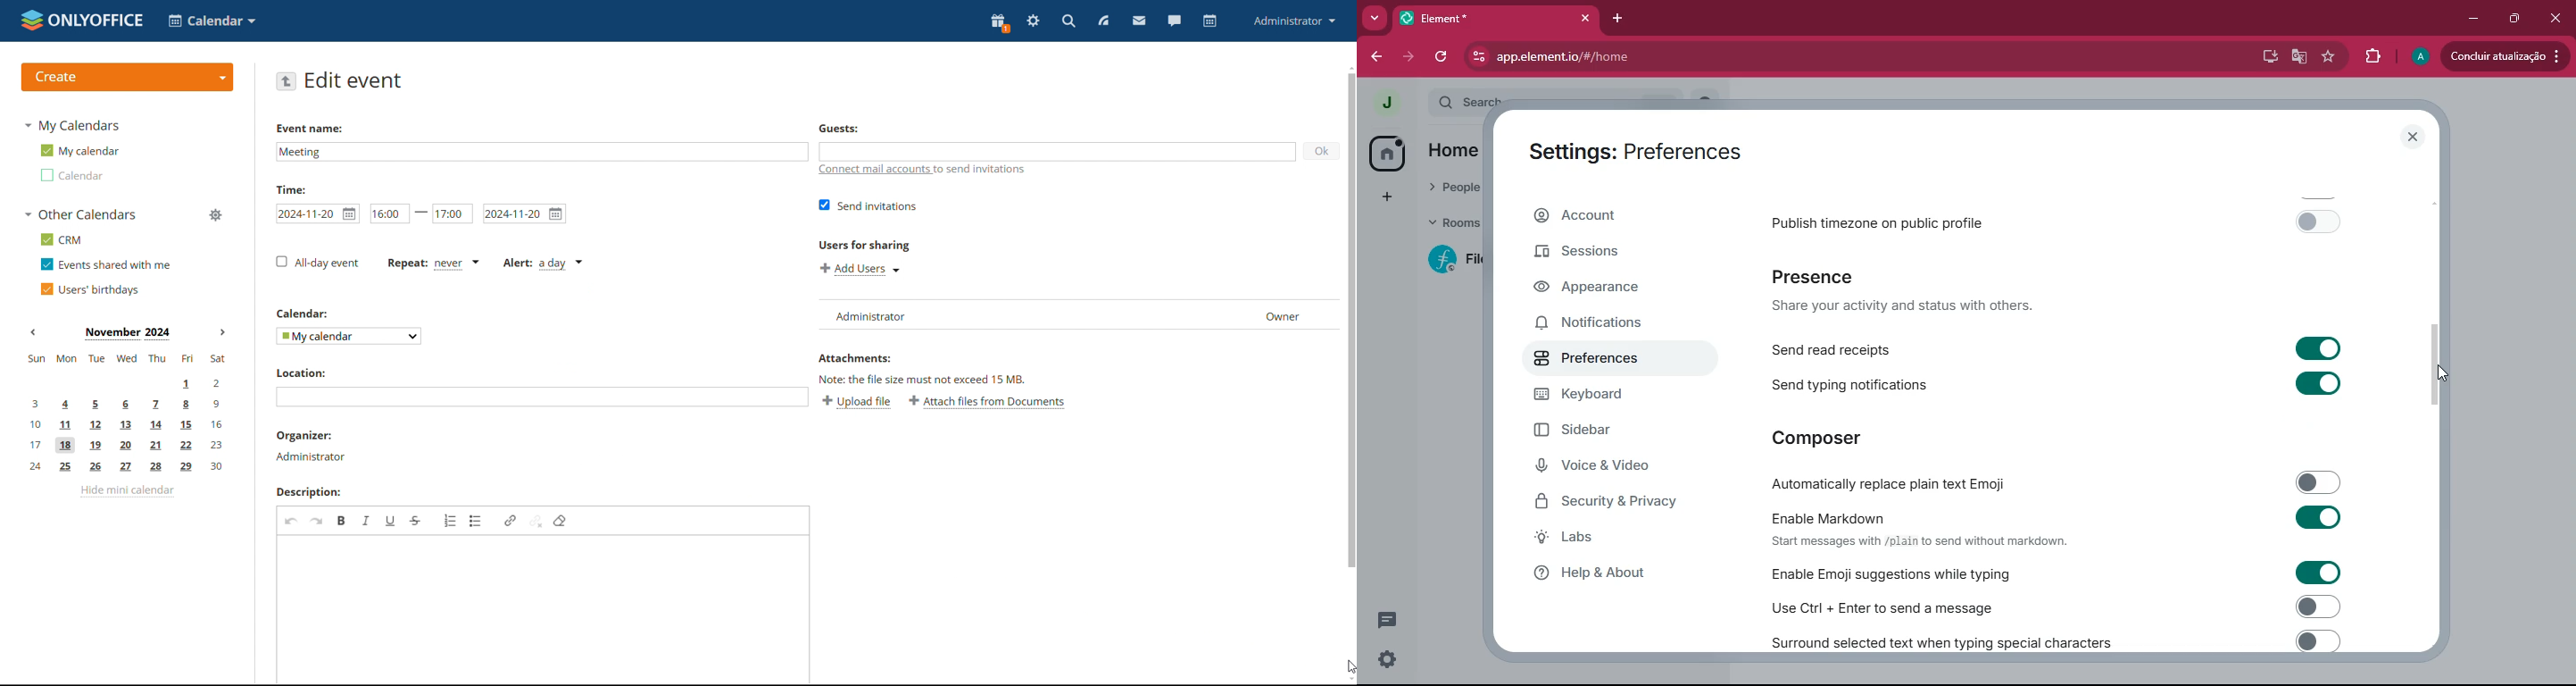  What do you see at coordinates (342, 521) in the screenshot?
I see `bold` at bounding box center [342, 521].